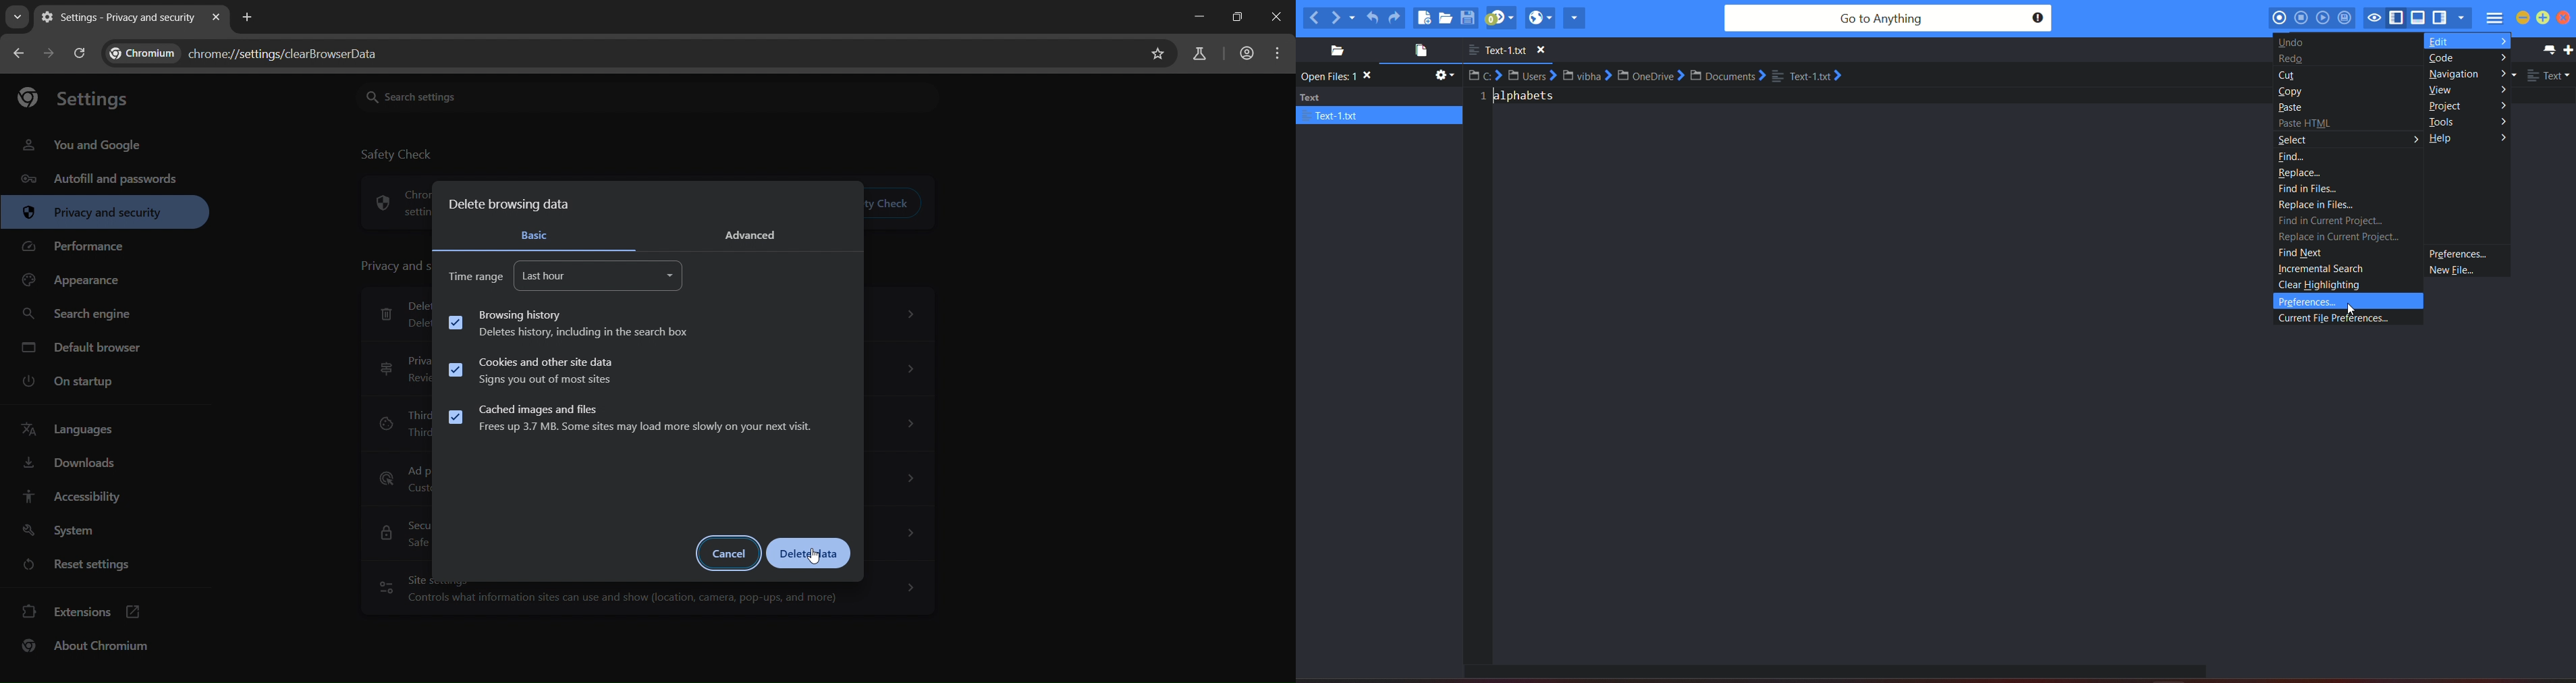 Image resolution: width=2576 pixels, height=700 pixels. Describe the element at coordinates (80, 52) in the screenshot. I see `reload` at that location.